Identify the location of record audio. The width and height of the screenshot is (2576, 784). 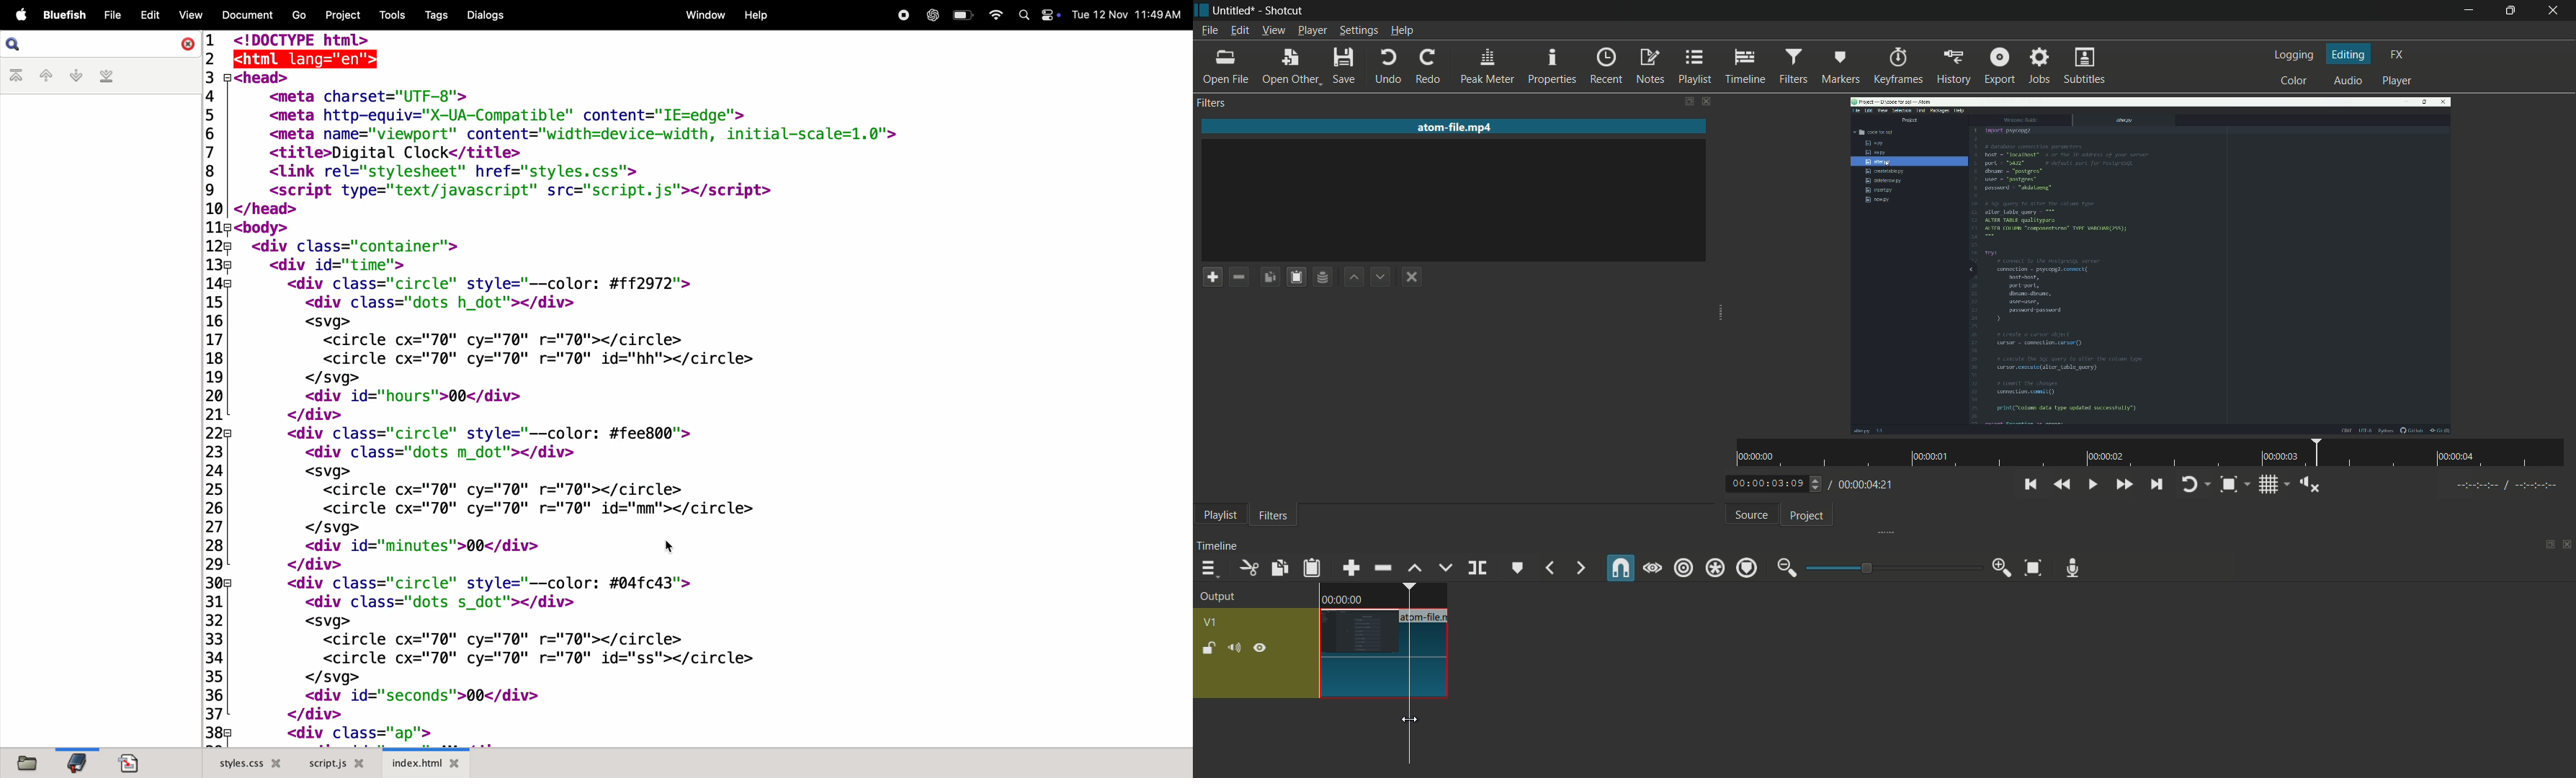
(2072, 568).